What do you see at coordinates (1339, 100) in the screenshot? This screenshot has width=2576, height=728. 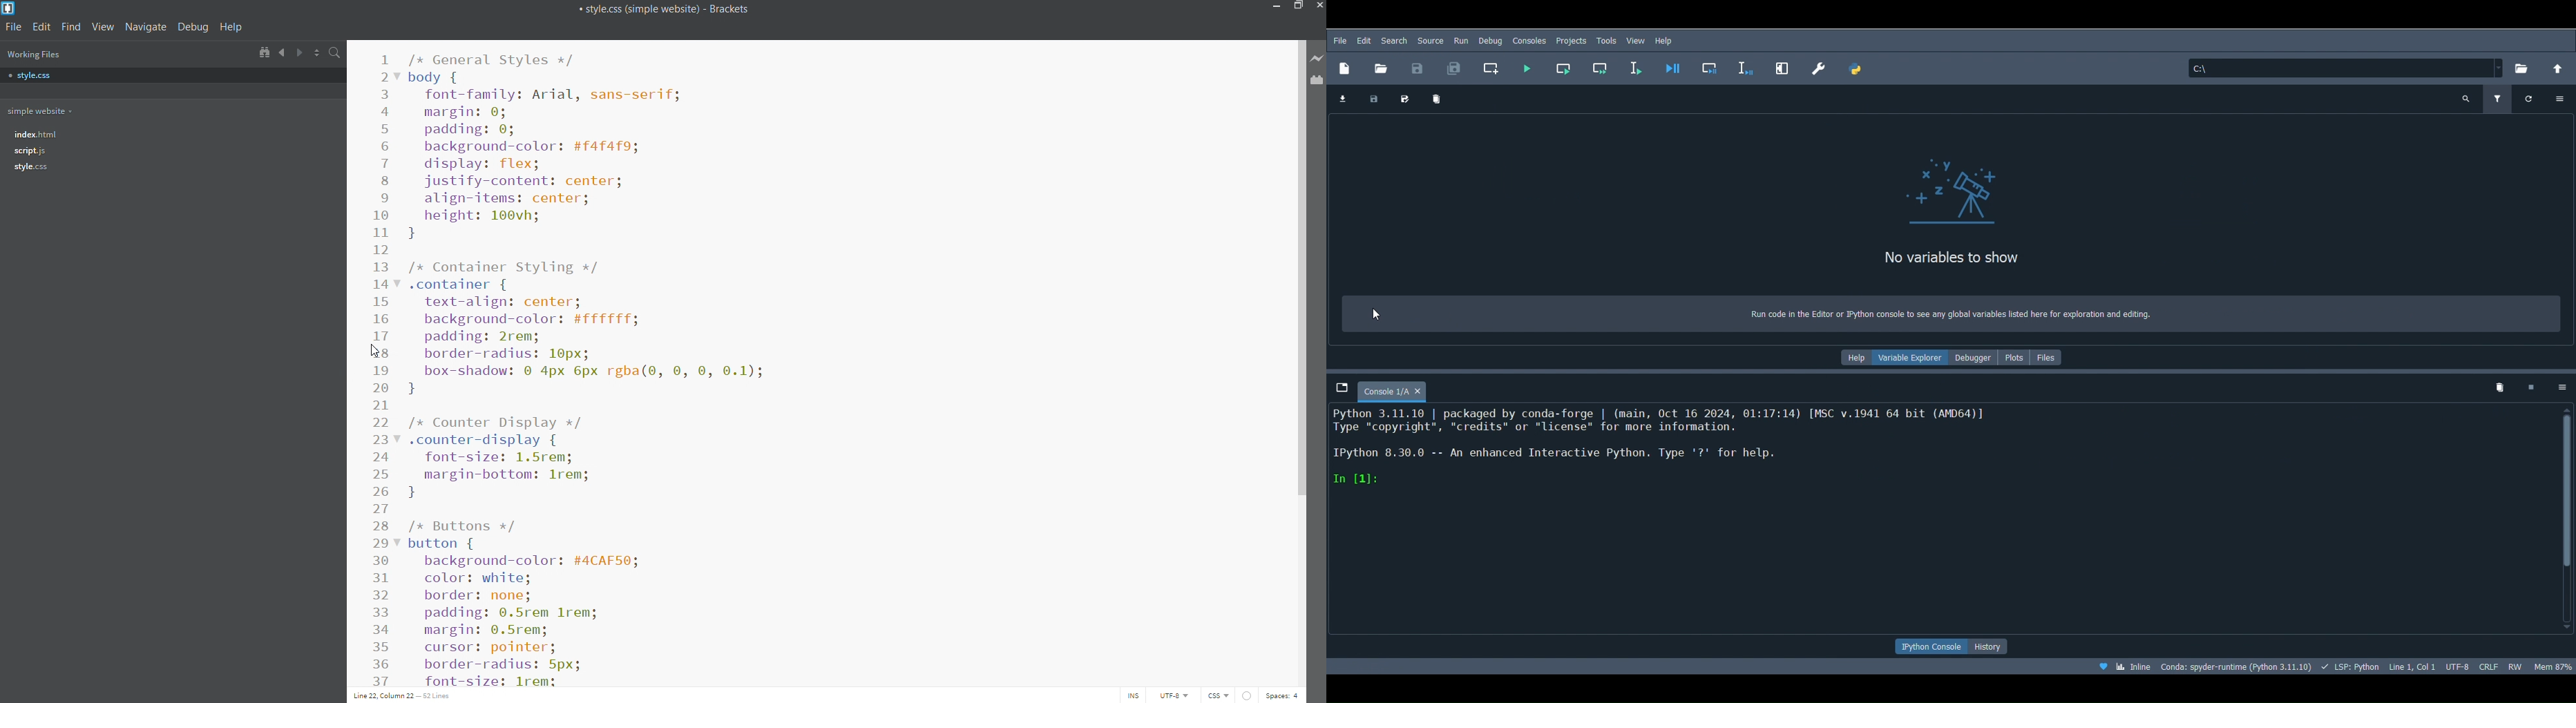 I see `Import data` at bounding box center [1339, 100].